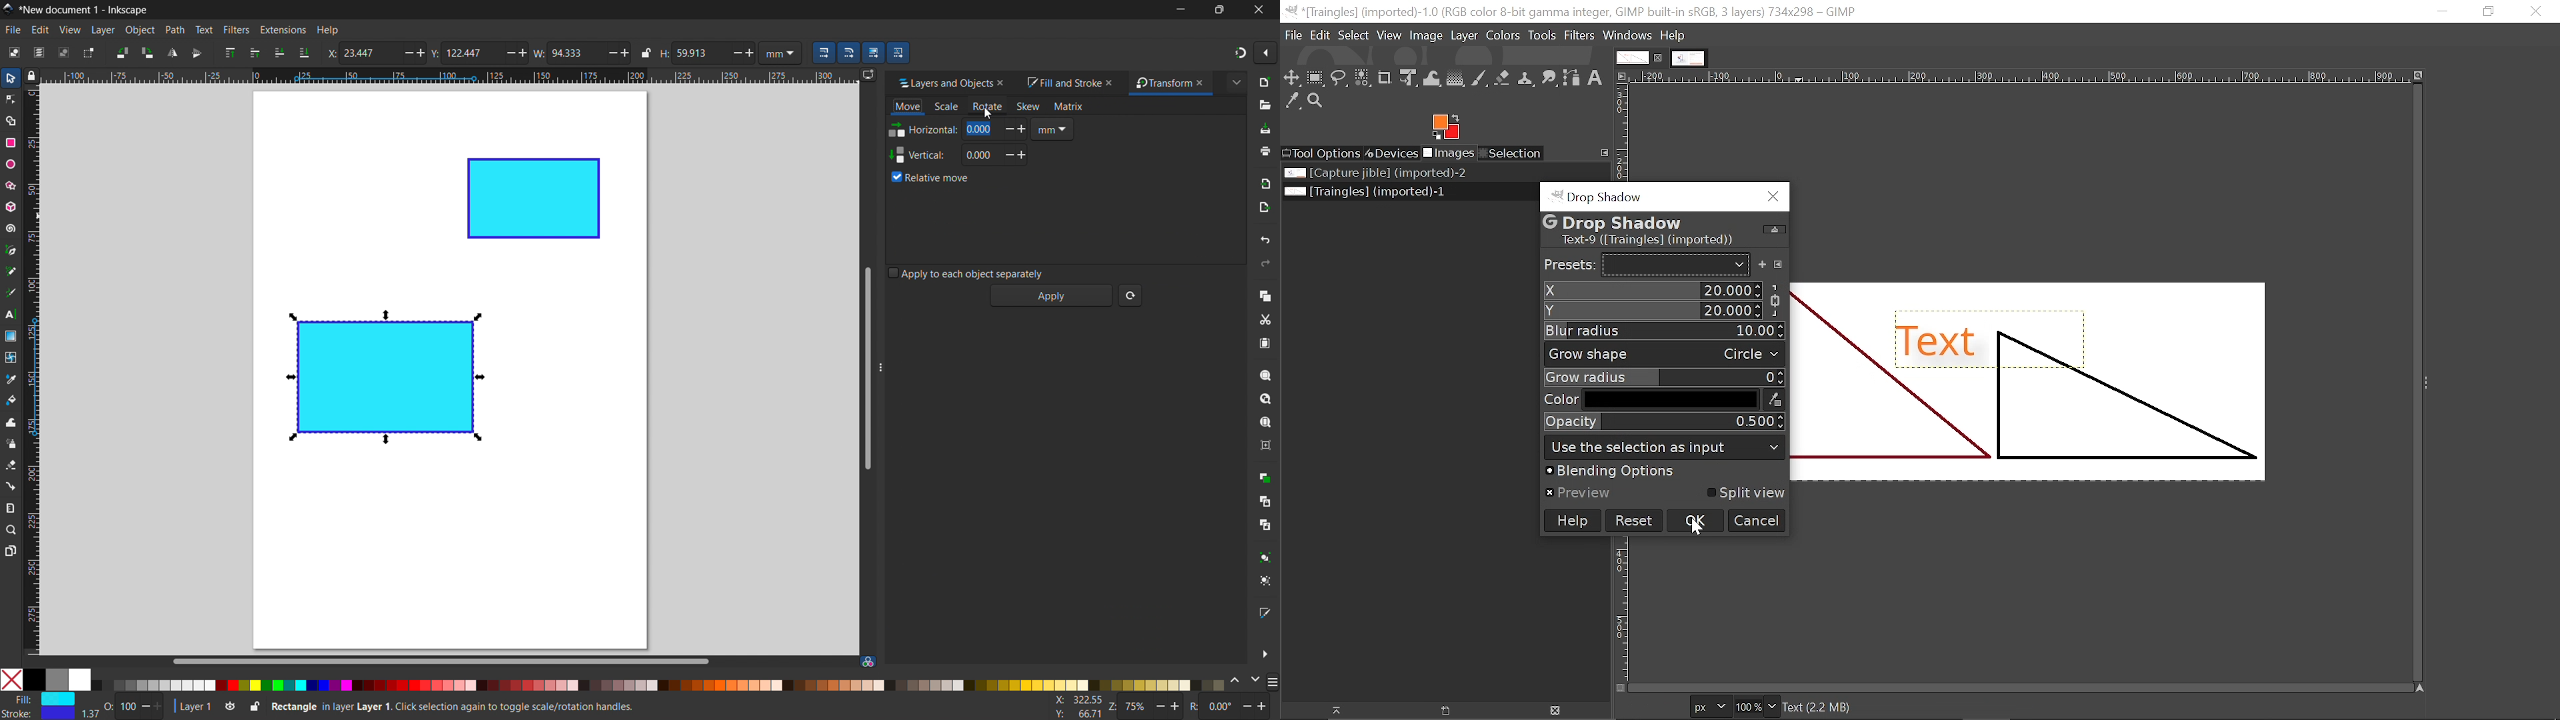 The image size is (2576, 728). Describe the element at coordinates (1373, 174) in the screenshot. I see `Image file titled "Capture jible"` at that location.